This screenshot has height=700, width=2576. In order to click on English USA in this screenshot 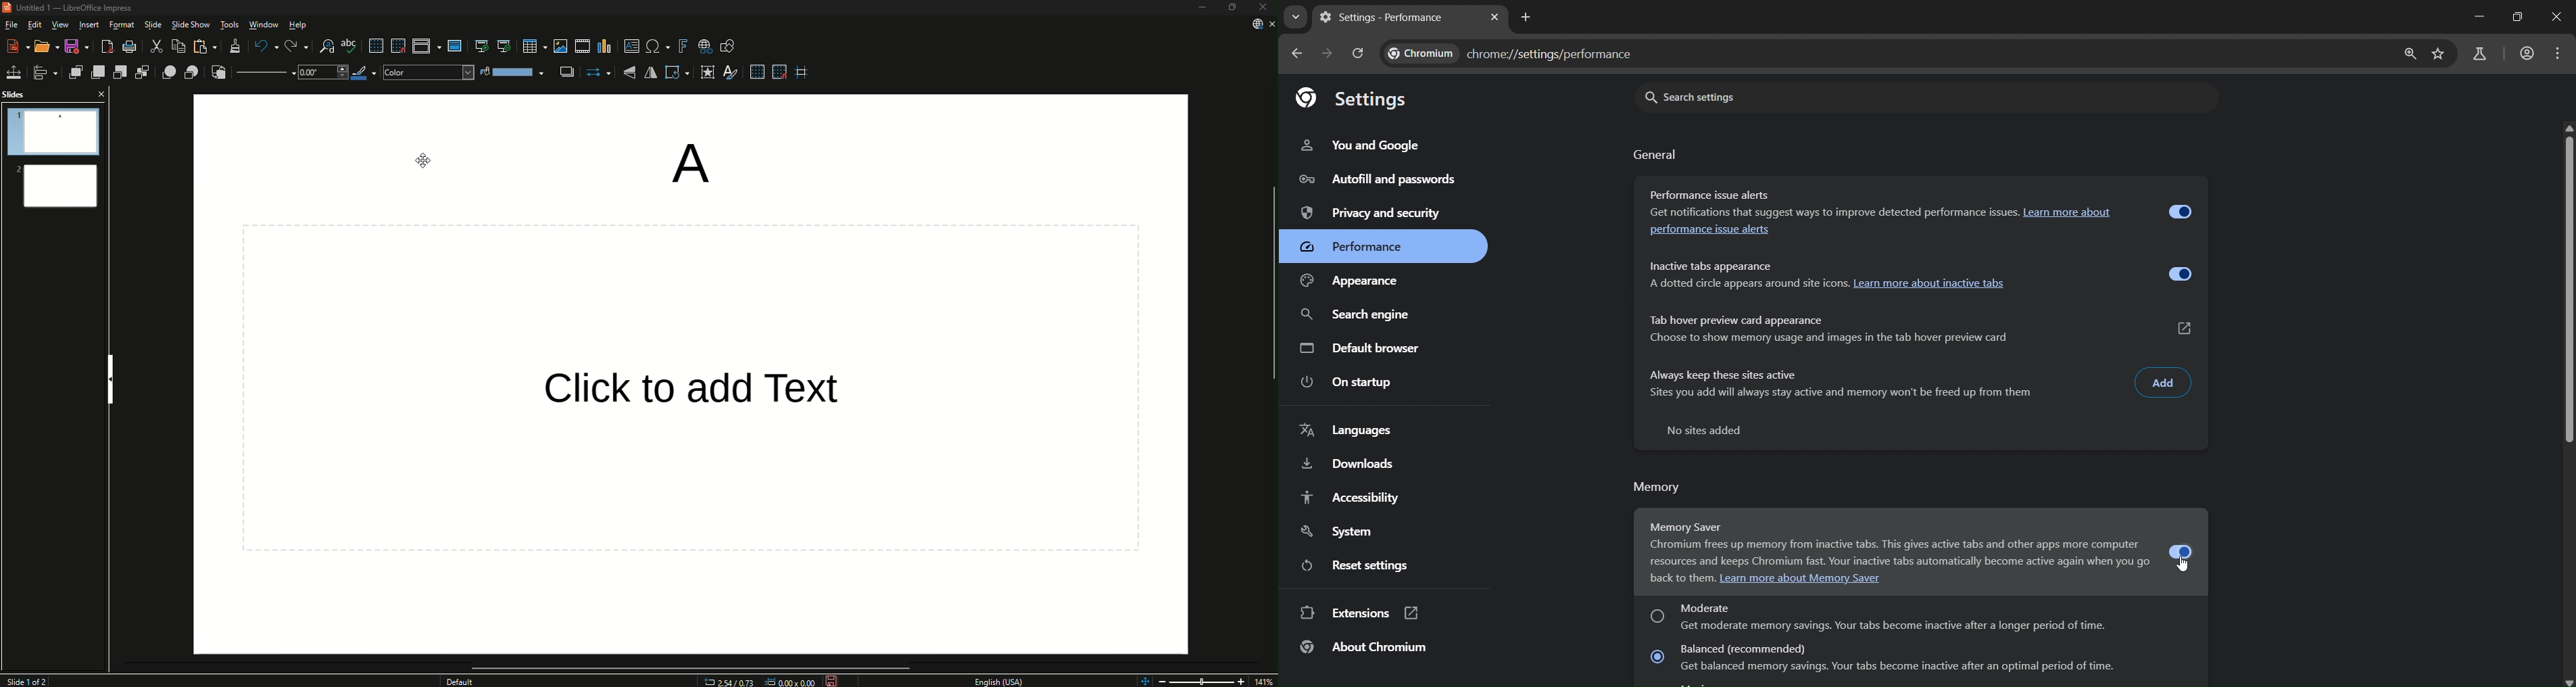, I will do `click(1003, 680)`.